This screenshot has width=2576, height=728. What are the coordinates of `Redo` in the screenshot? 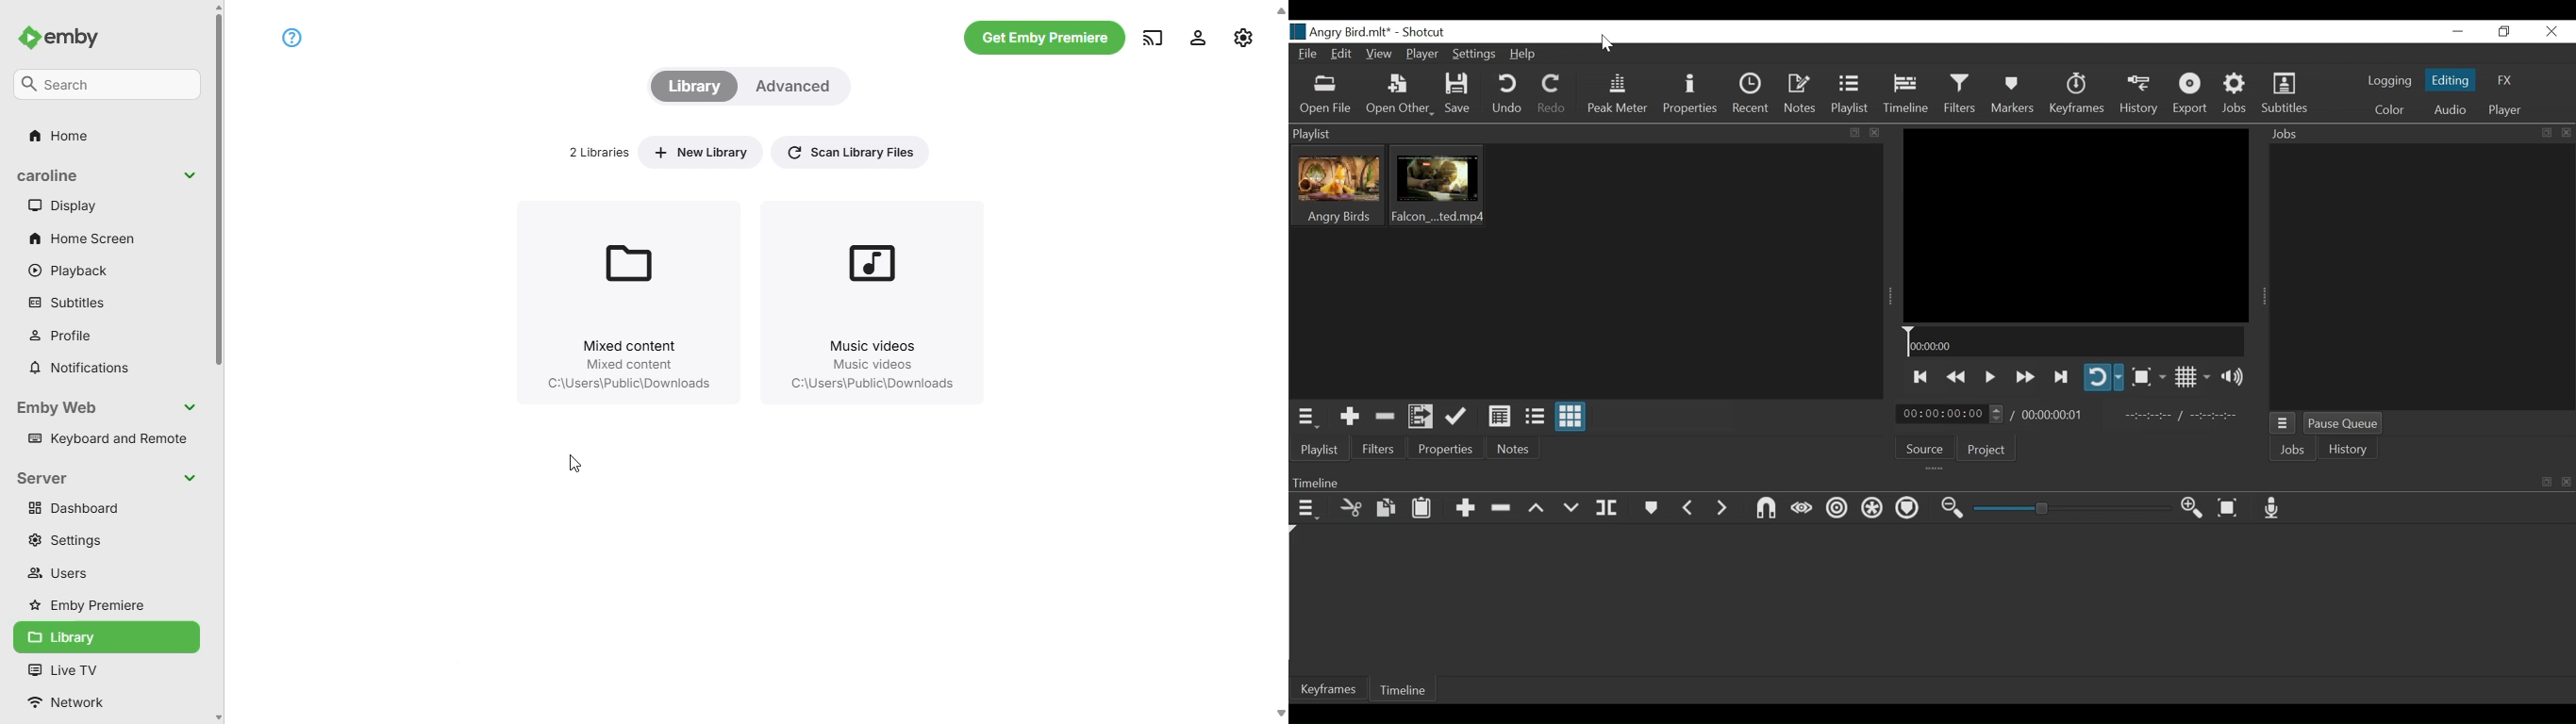 It's located at (1552, 95).